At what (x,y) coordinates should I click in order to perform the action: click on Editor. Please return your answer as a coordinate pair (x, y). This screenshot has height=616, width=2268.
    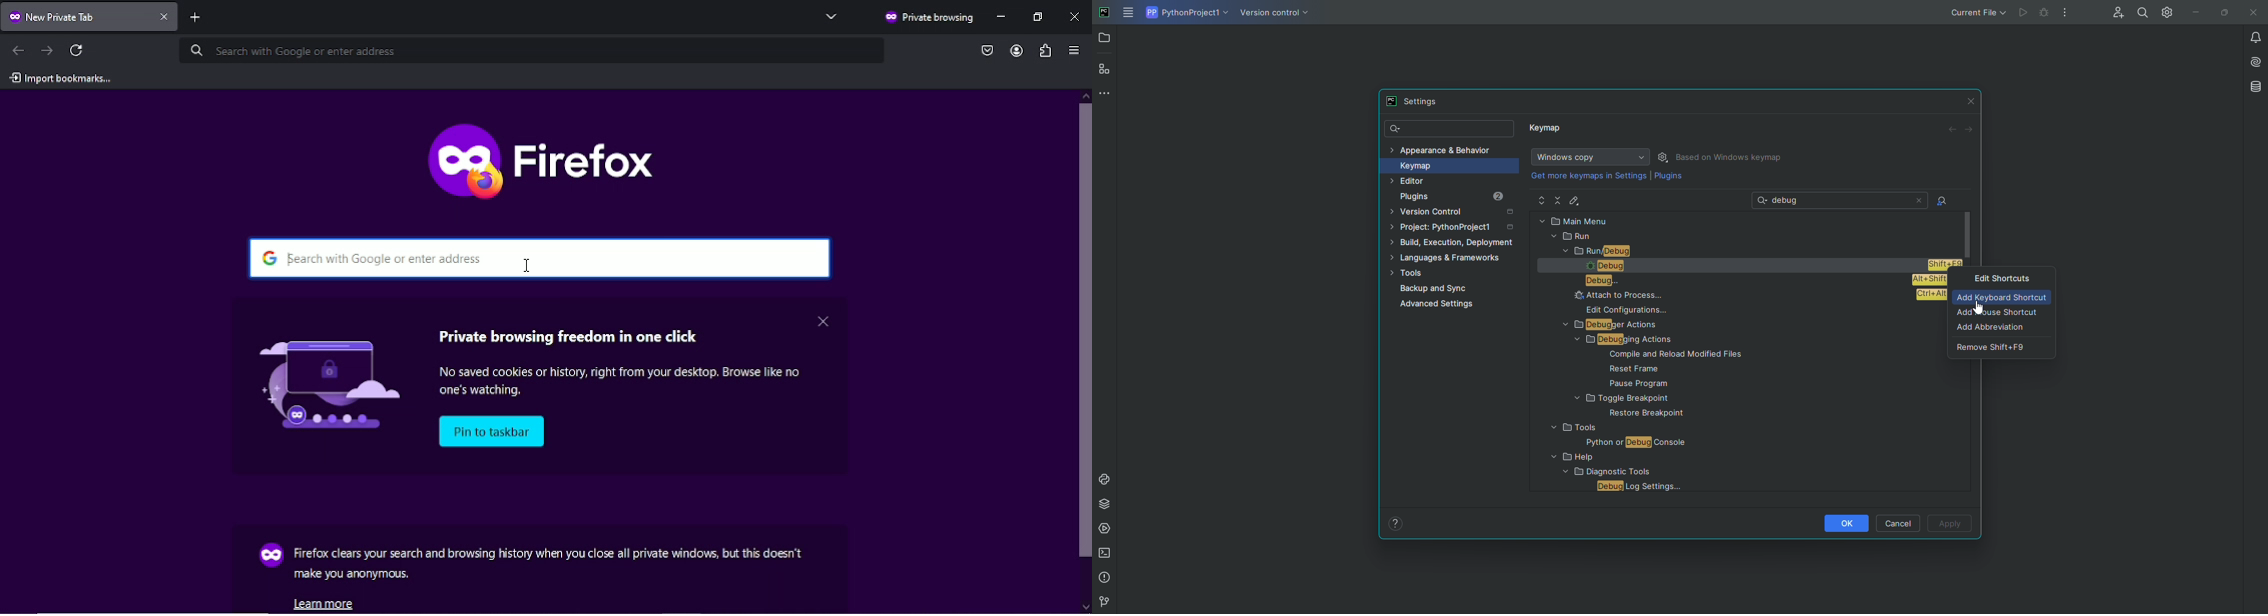
    Looking at the image, I should click on (1434, 181).